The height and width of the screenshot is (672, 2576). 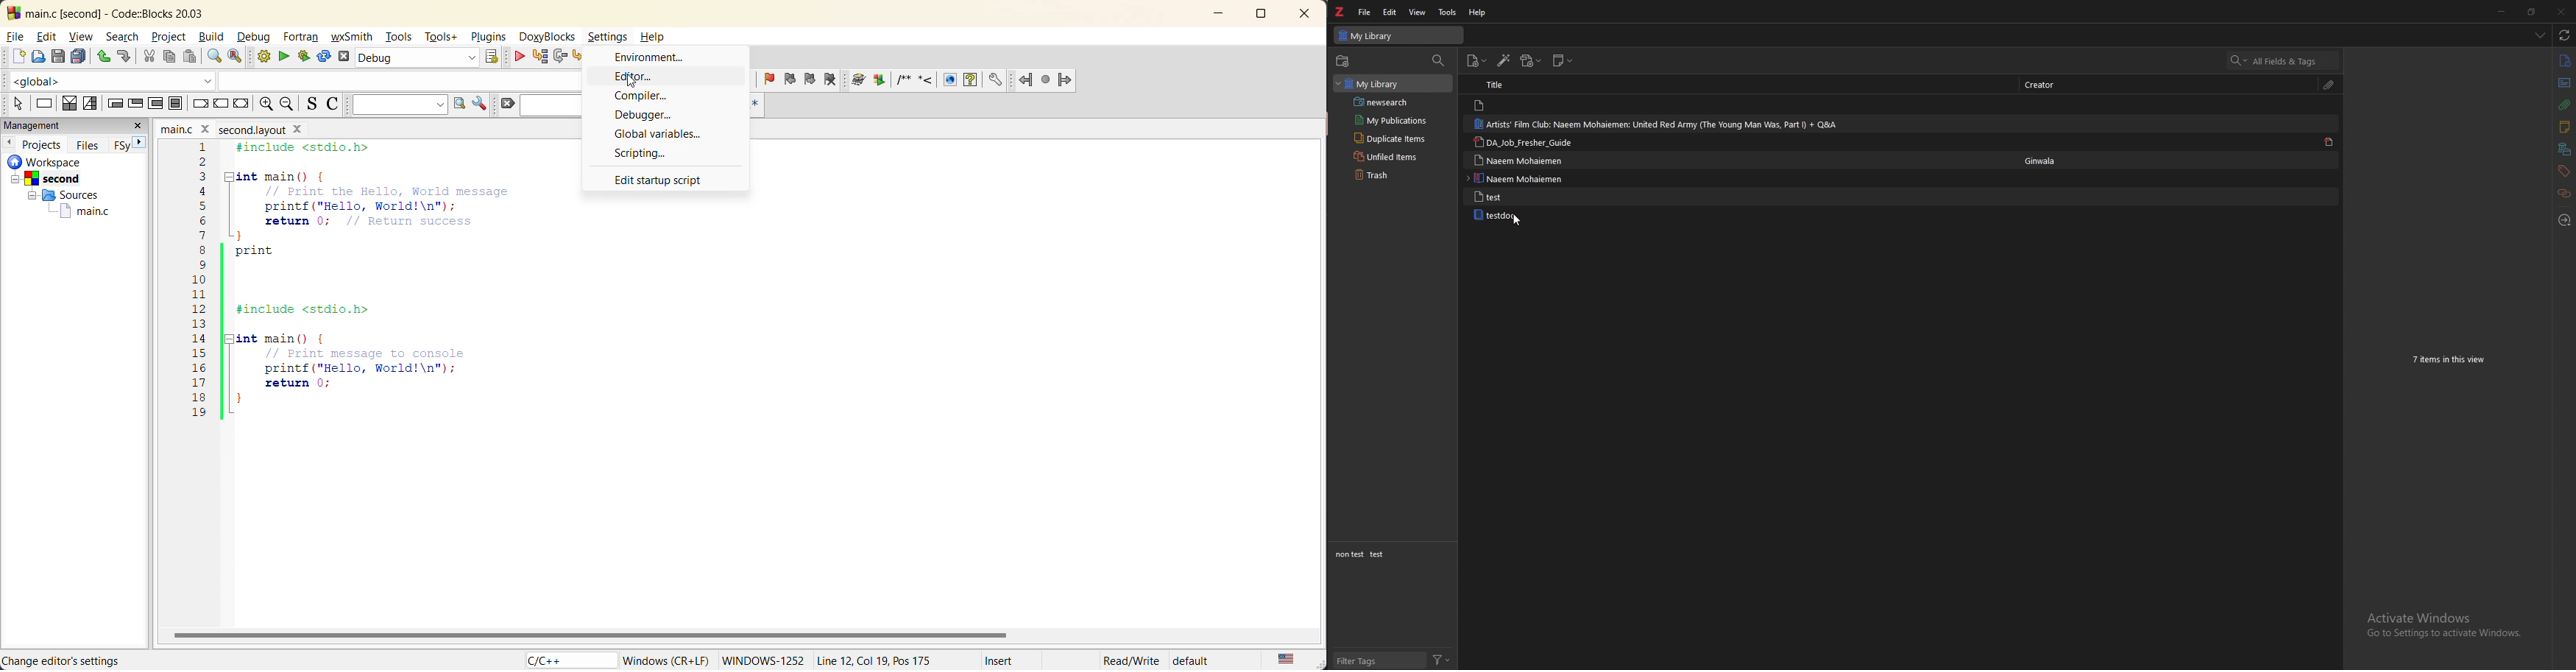 I want to click on entry condition loop, so click(x=114, y=105).